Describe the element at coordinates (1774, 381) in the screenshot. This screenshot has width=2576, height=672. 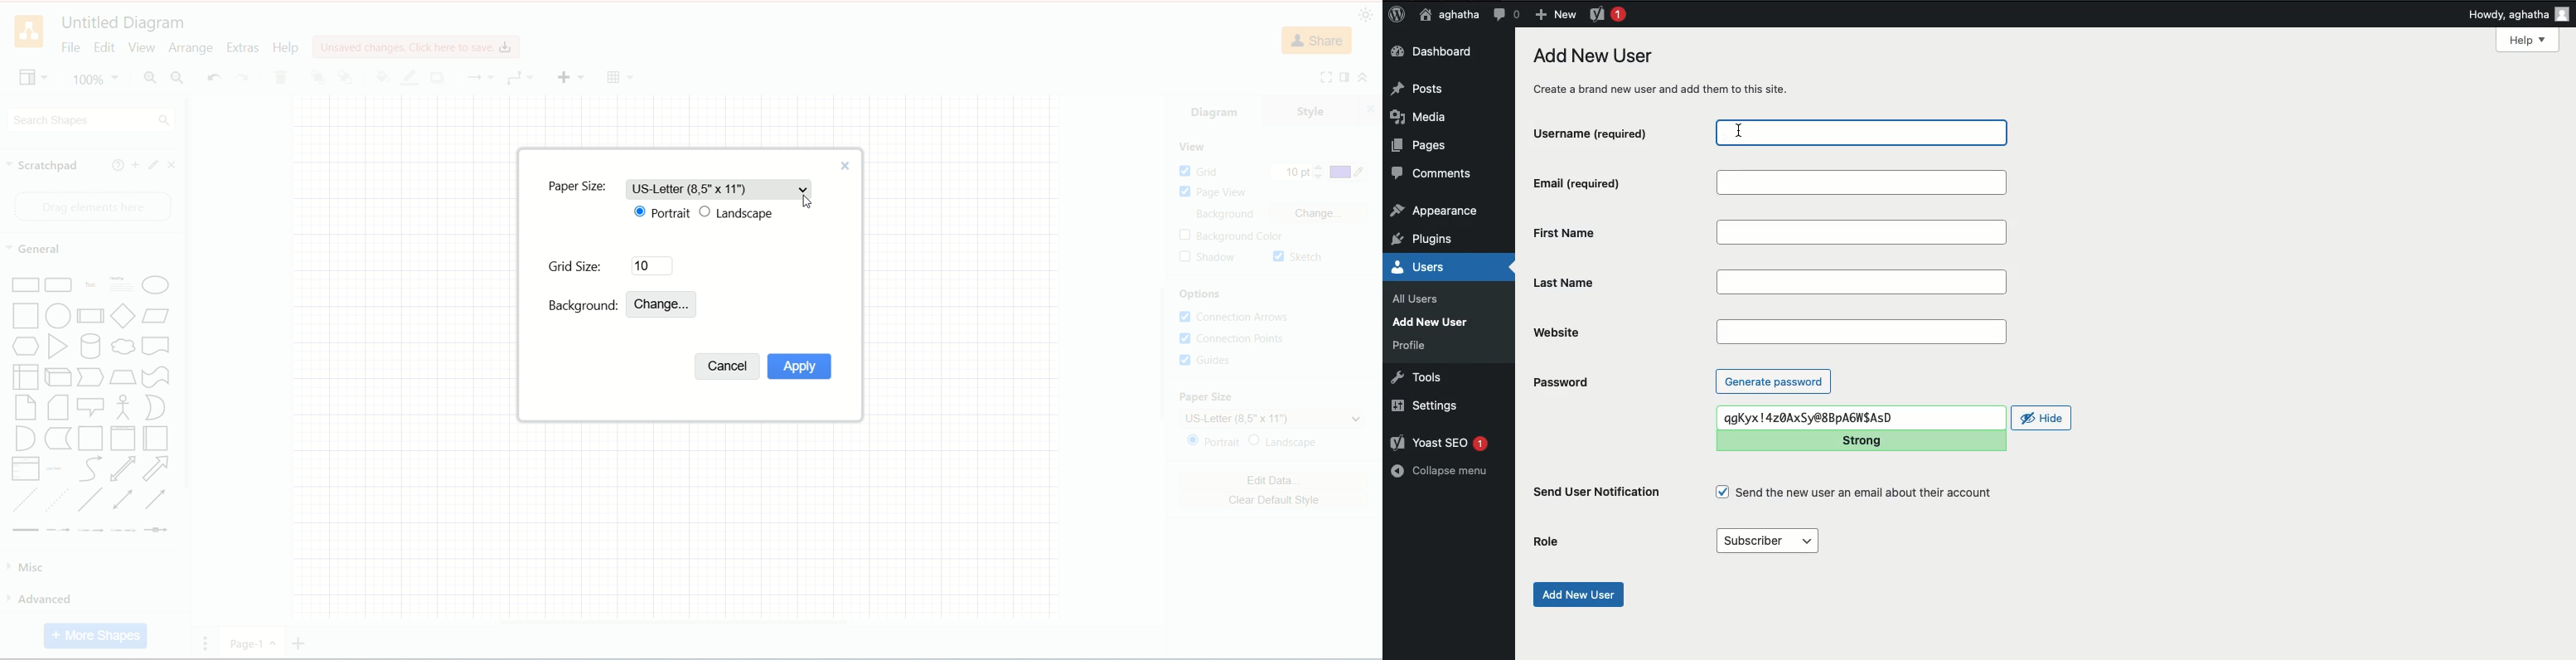
I see `Generate password` at that location.